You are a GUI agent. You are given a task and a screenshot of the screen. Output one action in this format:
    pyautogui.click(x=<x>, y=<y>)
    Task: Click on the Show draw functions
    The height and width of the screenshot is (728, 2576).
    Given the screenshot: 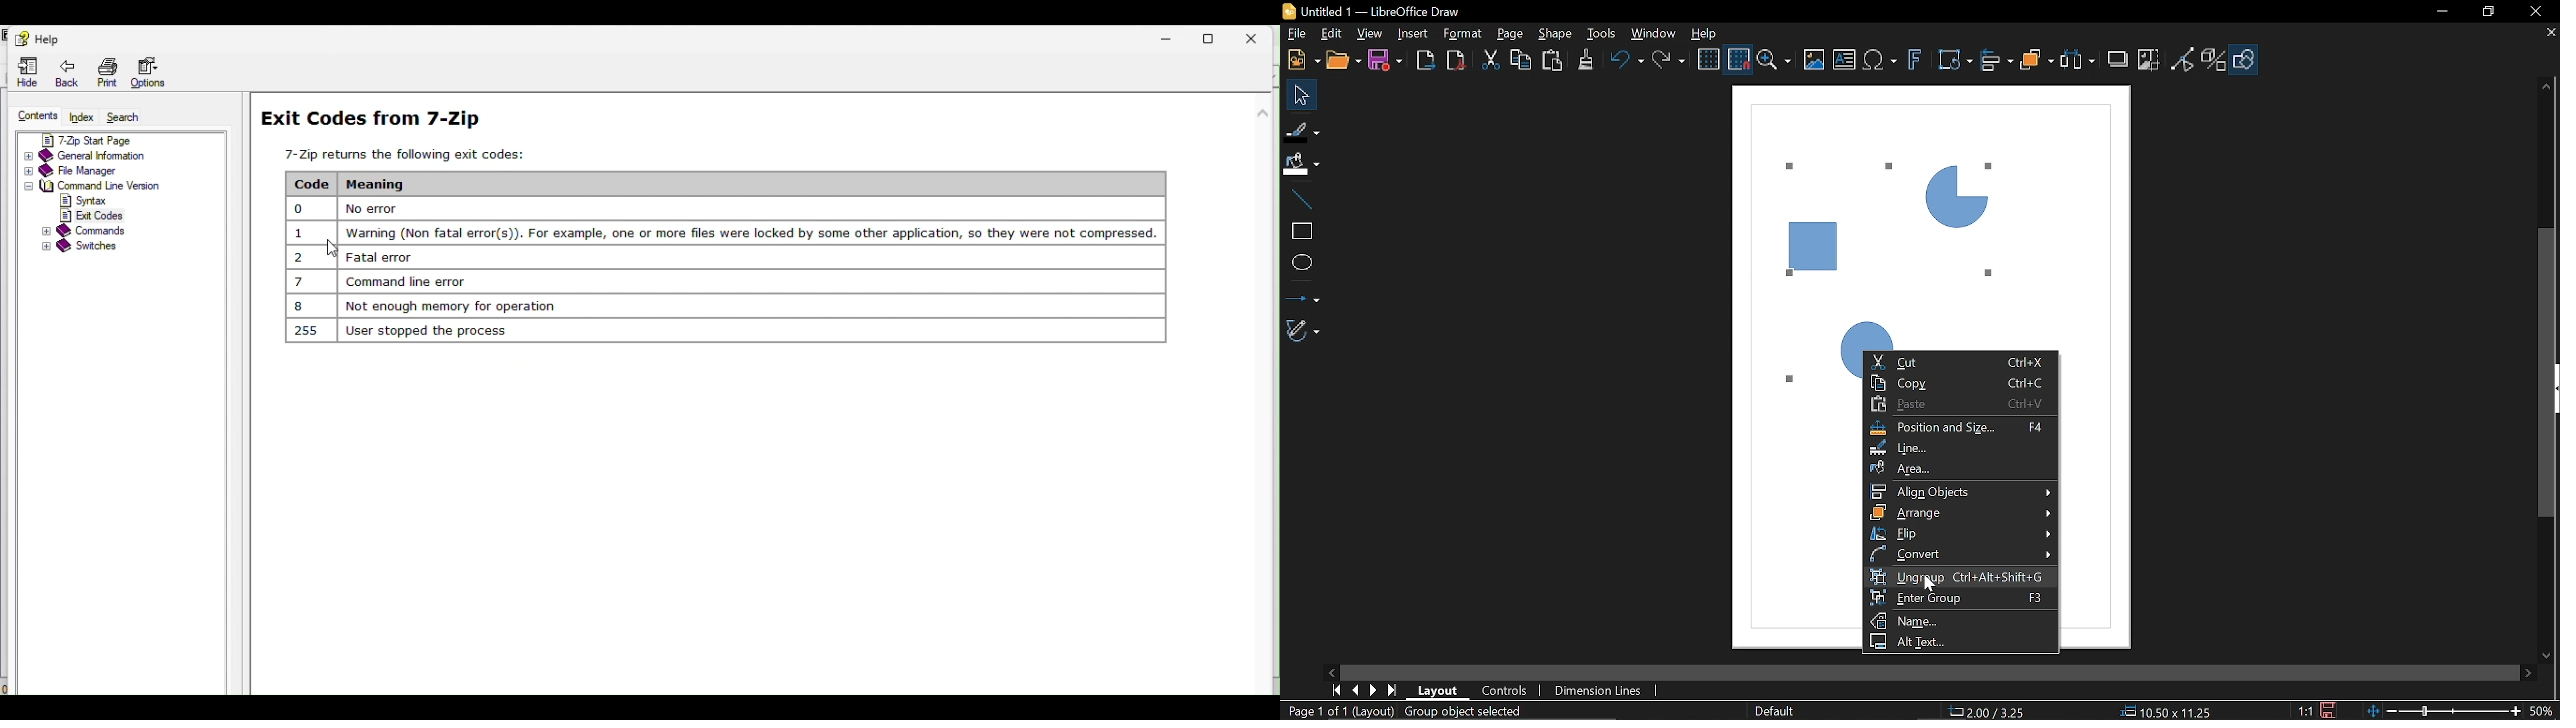 What is the action you would take?
    pyautogui.click(x=2246, y=60)
    